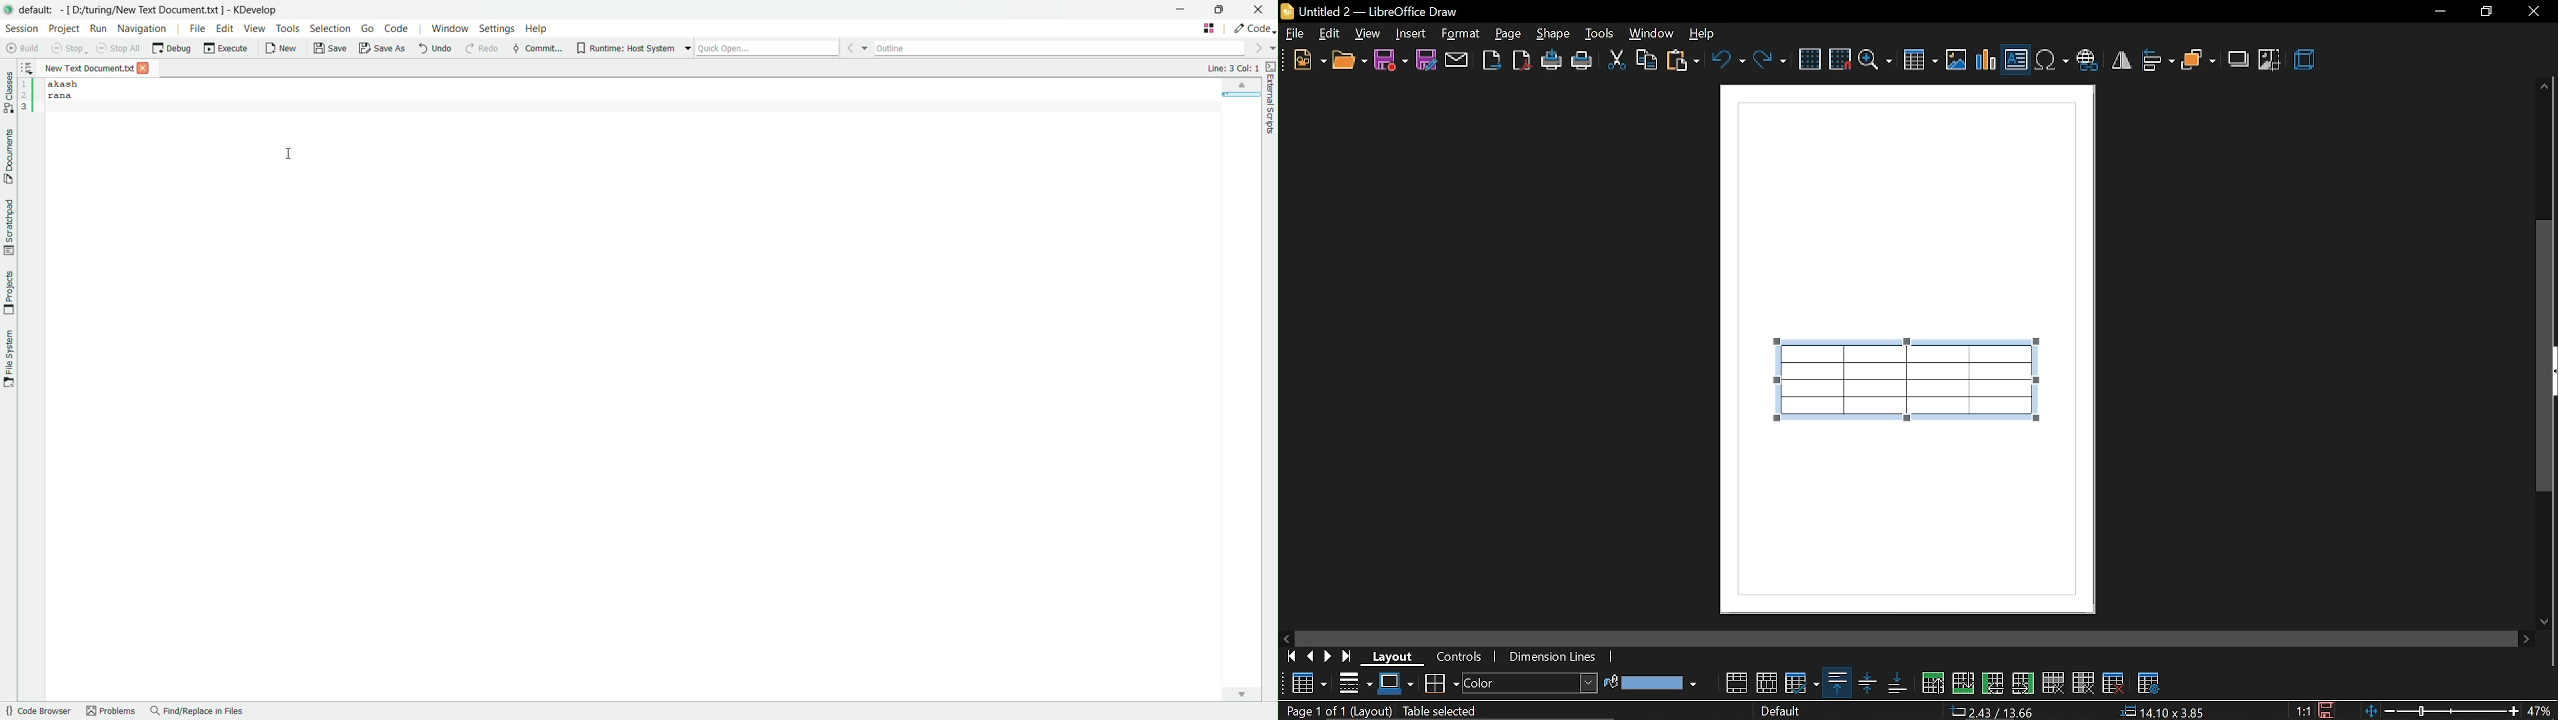 This screenshot has height=728, width=2576. I want to click on Default, so click(1784, 711).